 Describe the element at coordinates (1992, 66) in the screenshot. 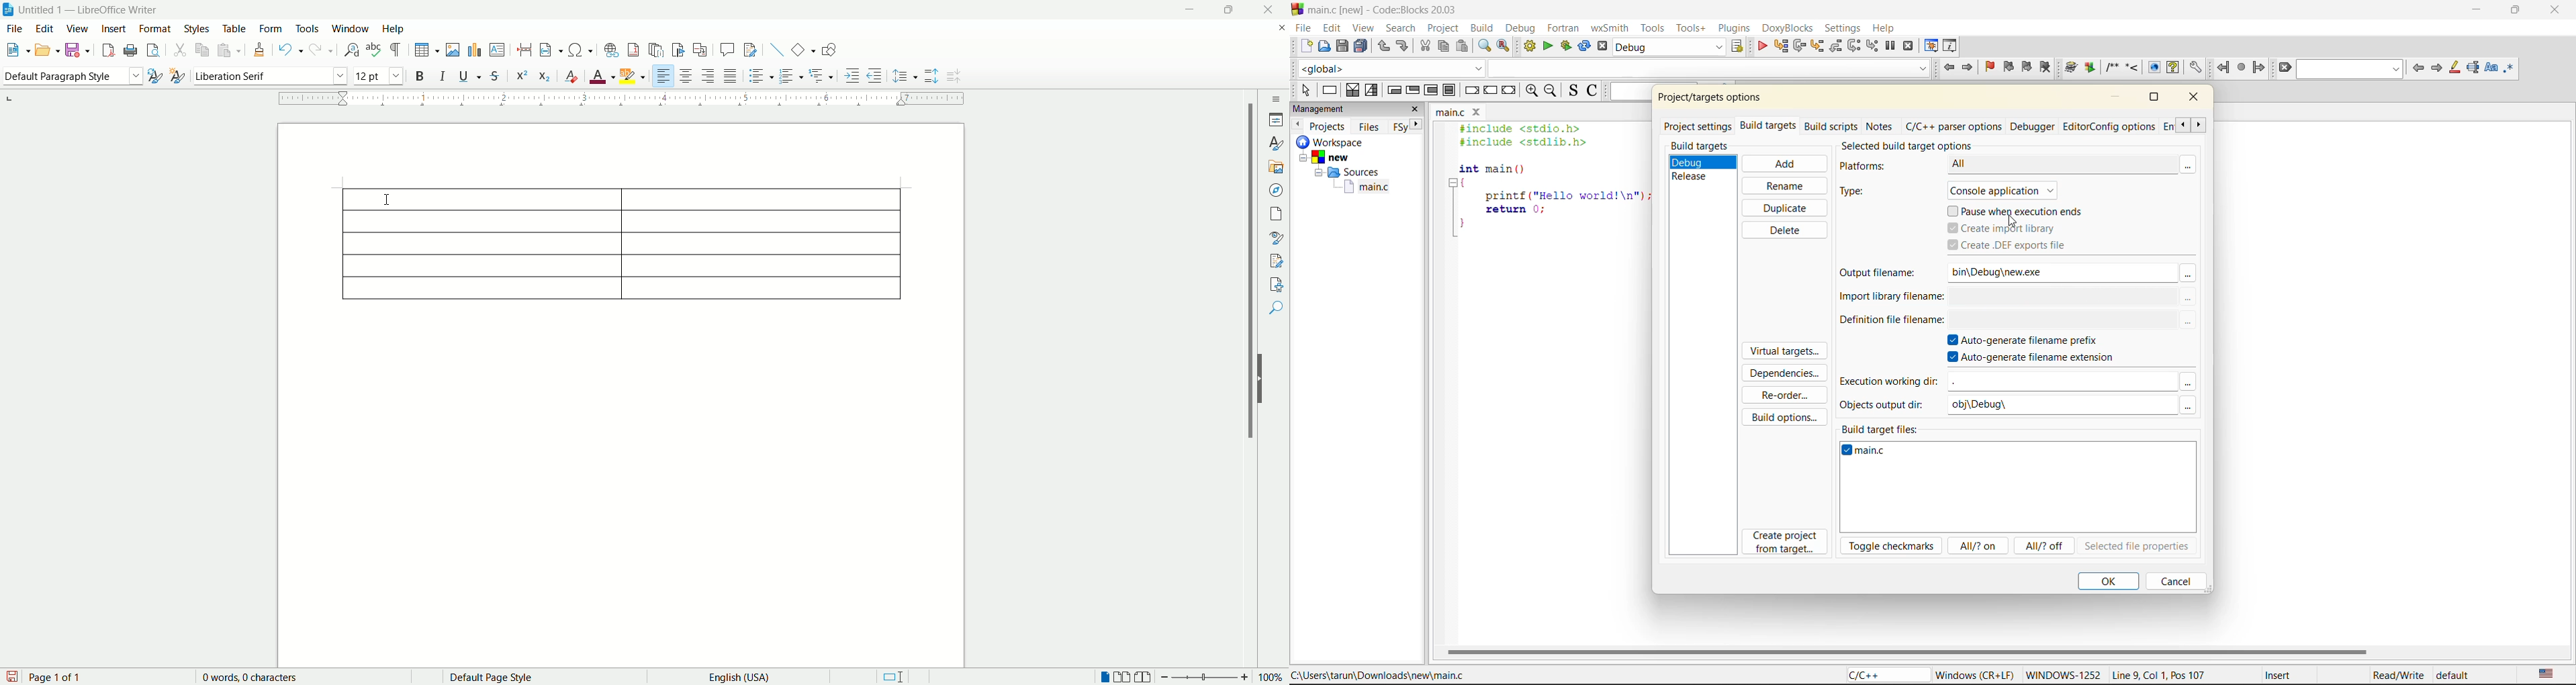

I see `toggle bookmark` at that location.